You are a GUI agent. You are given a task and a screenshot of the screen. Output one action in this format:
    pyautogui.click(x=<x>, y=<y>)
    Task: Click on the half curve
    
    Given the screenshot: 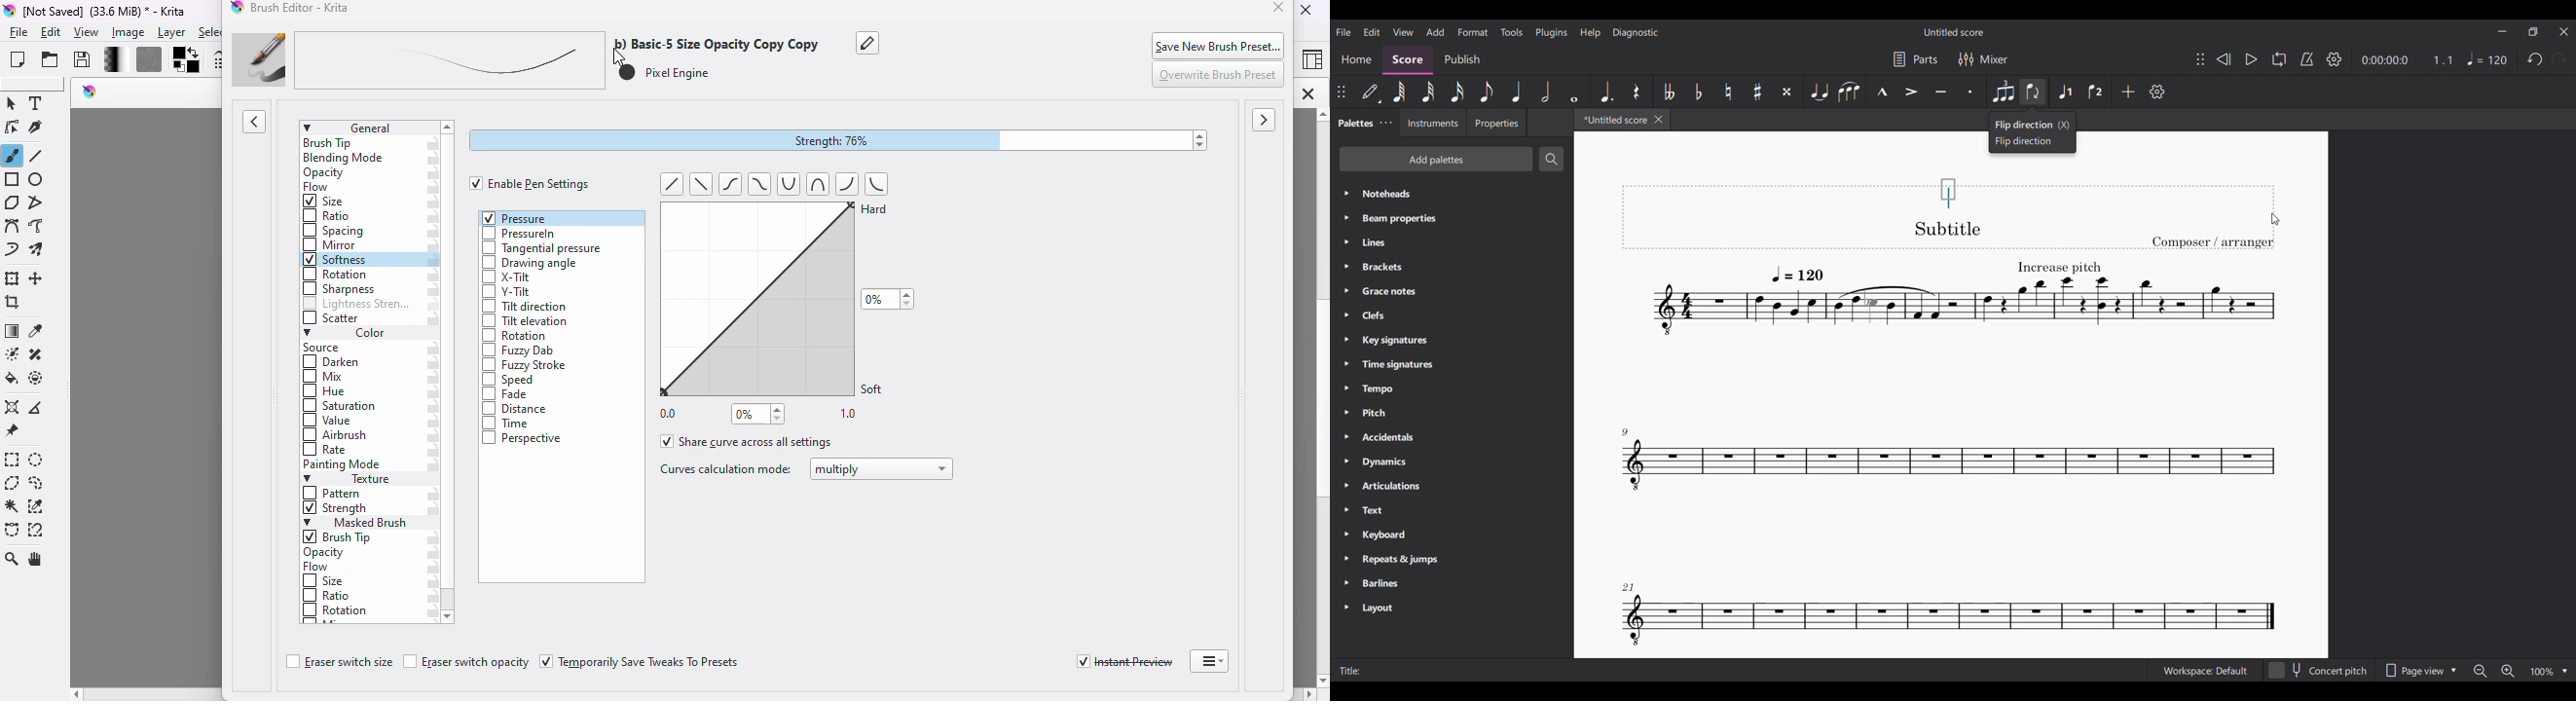 What is the action you would take?
    pyautogui.click(x=849, y=183)
    